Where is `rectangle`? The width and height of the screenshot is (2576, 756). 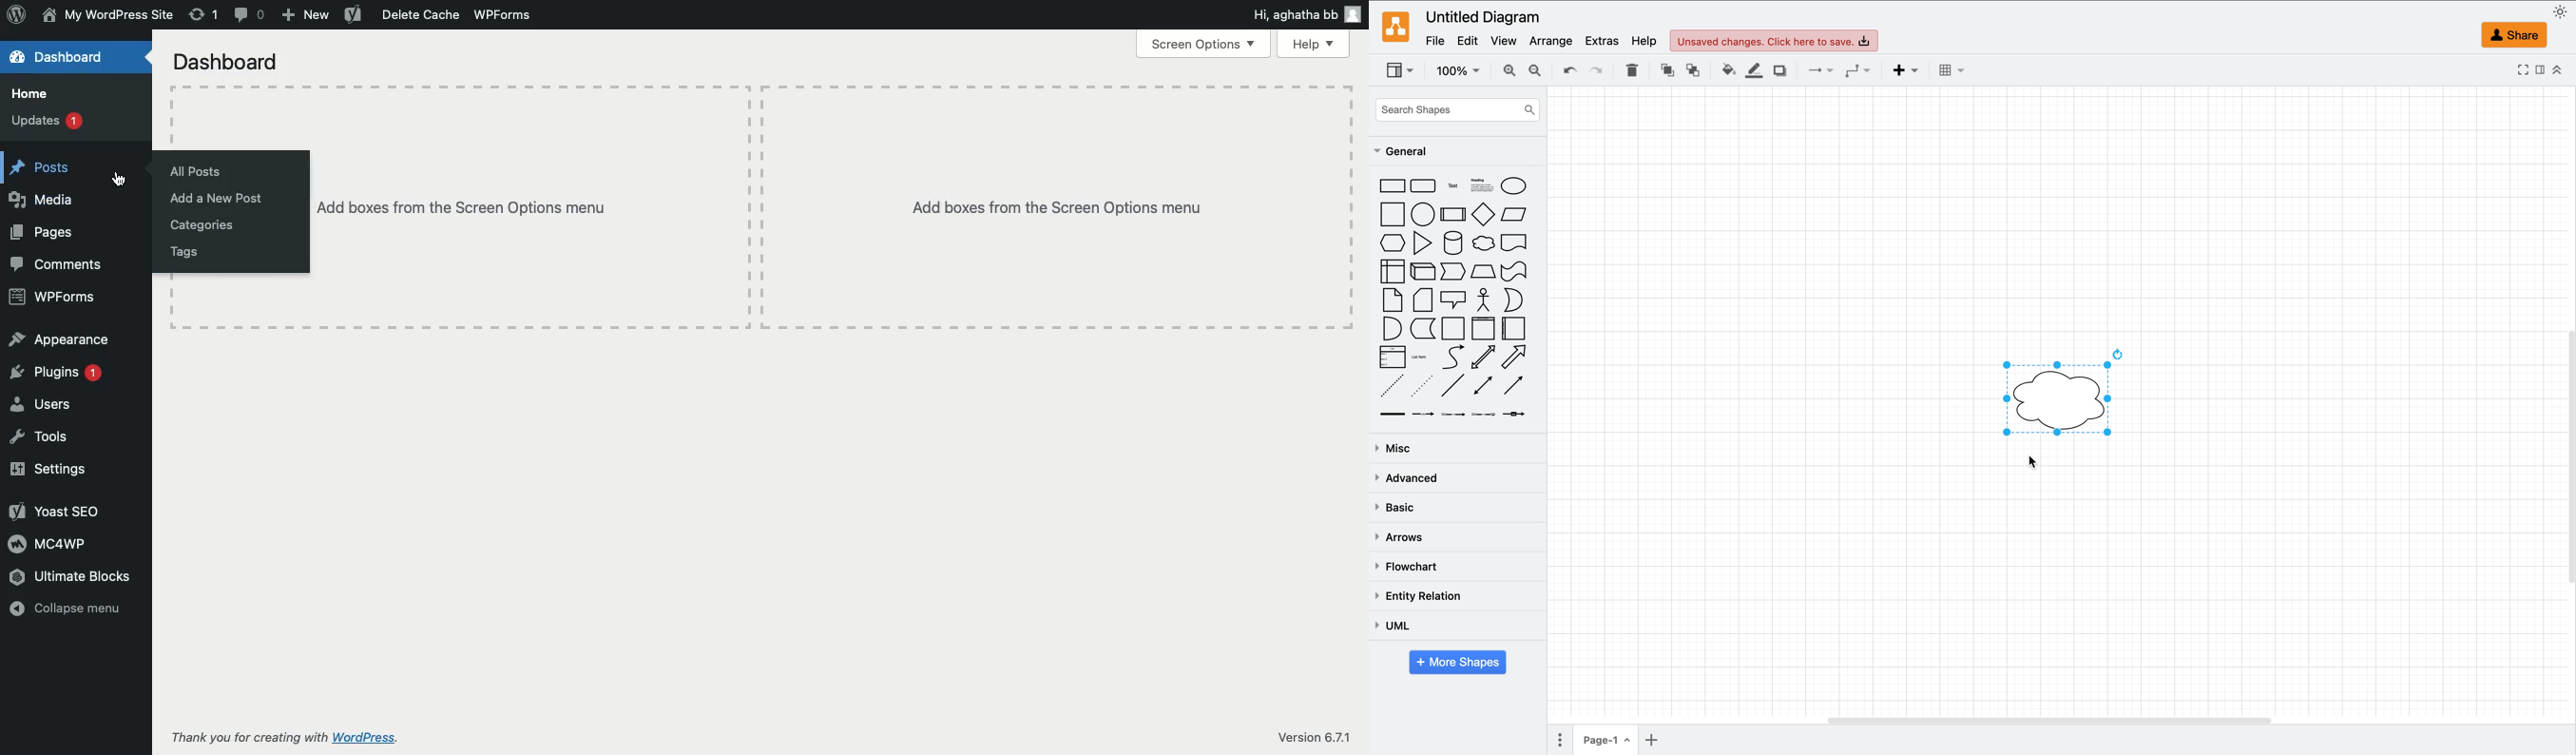 rectangle is located at coordinates (1392, 185).